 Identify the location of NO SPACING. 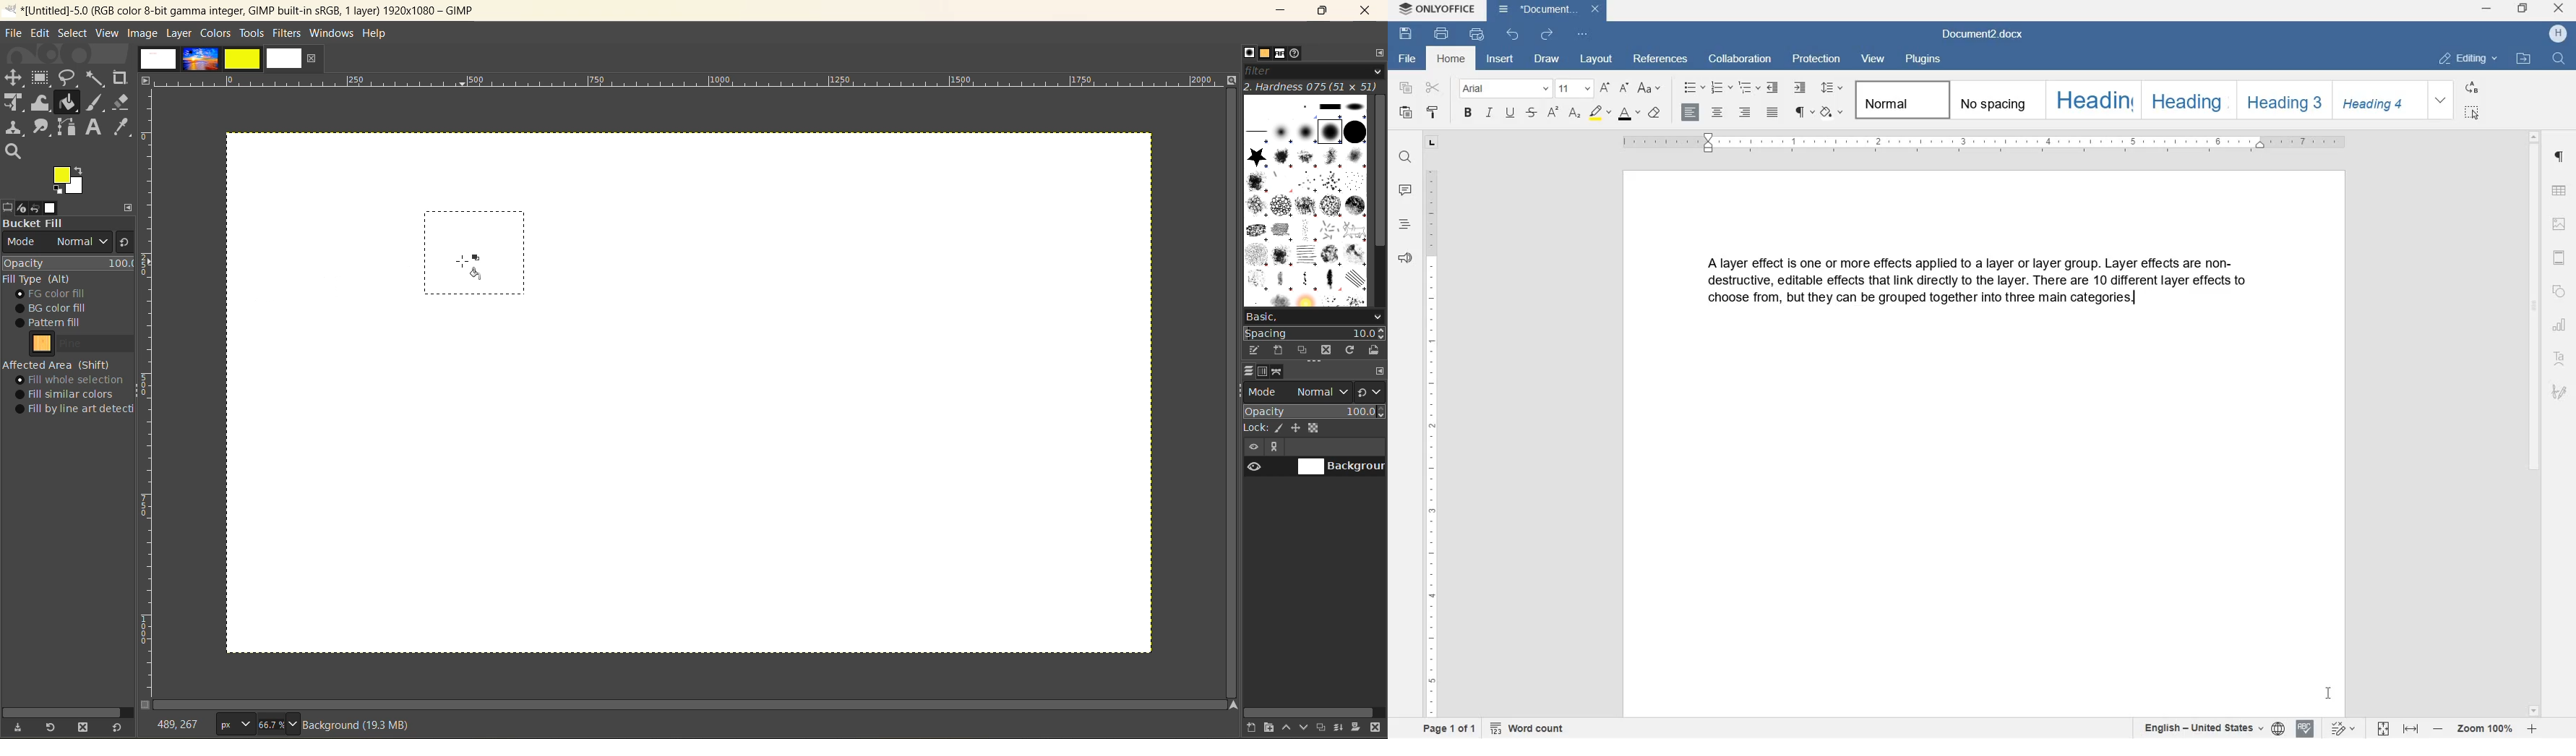
(1995, 101).